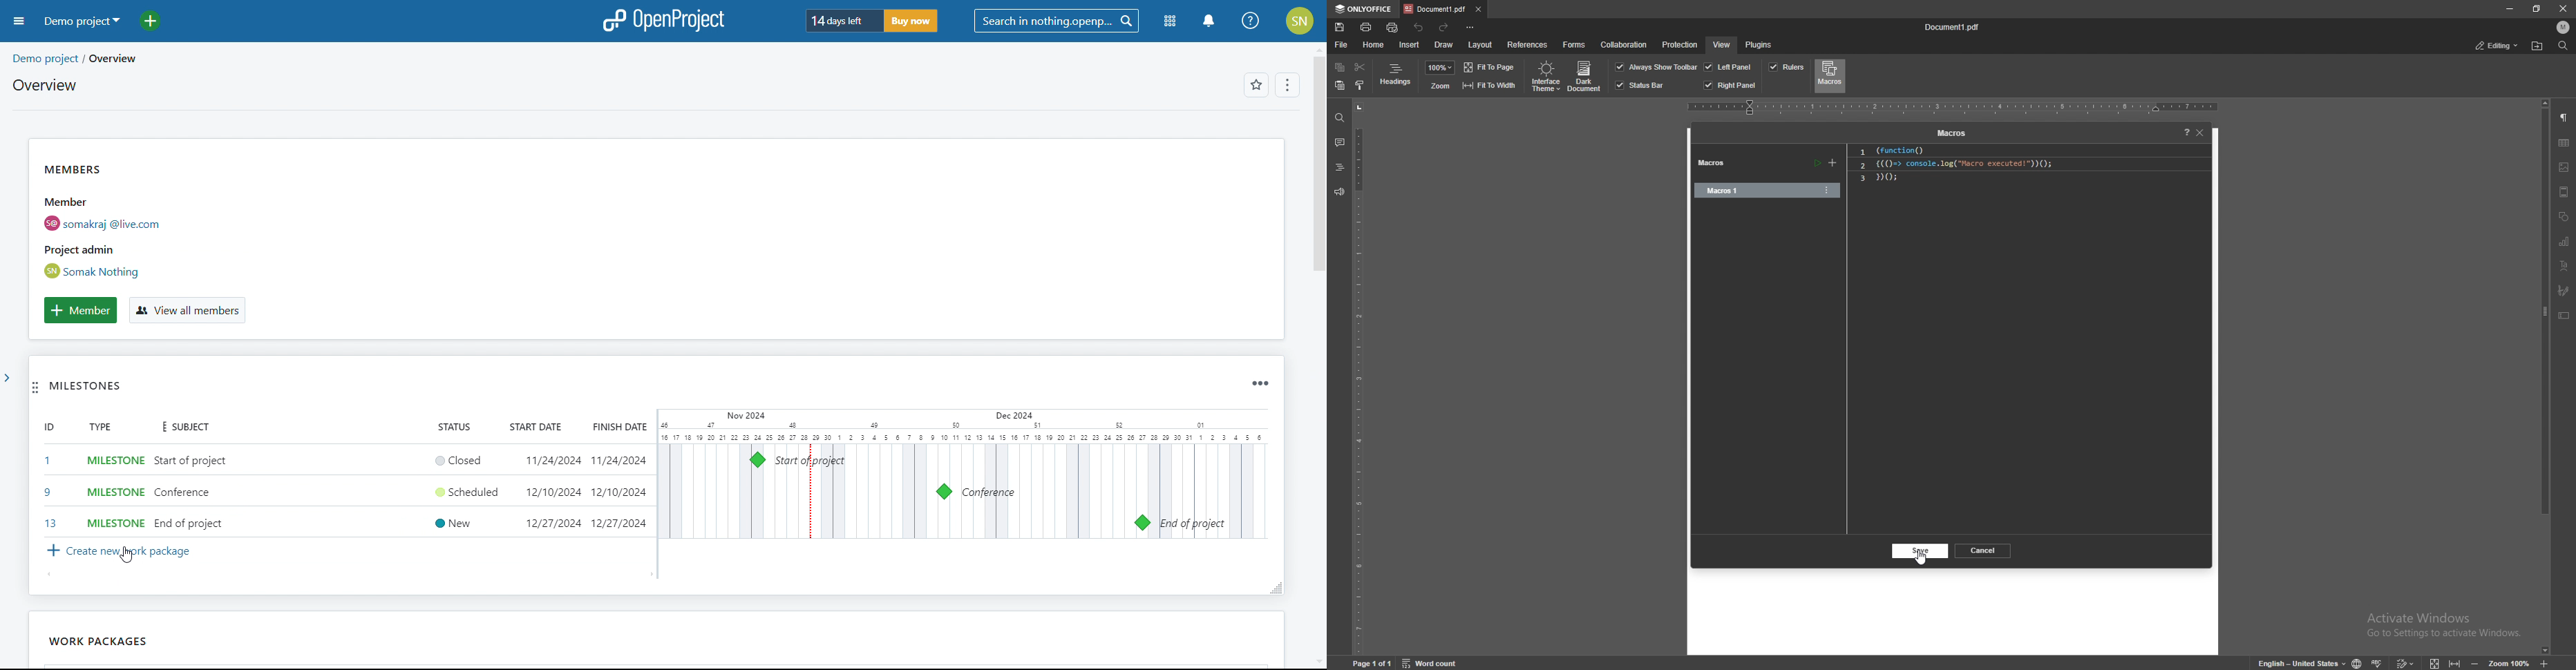 The image size is (2576, 672). I want to click on text box, so click(2564, 315).